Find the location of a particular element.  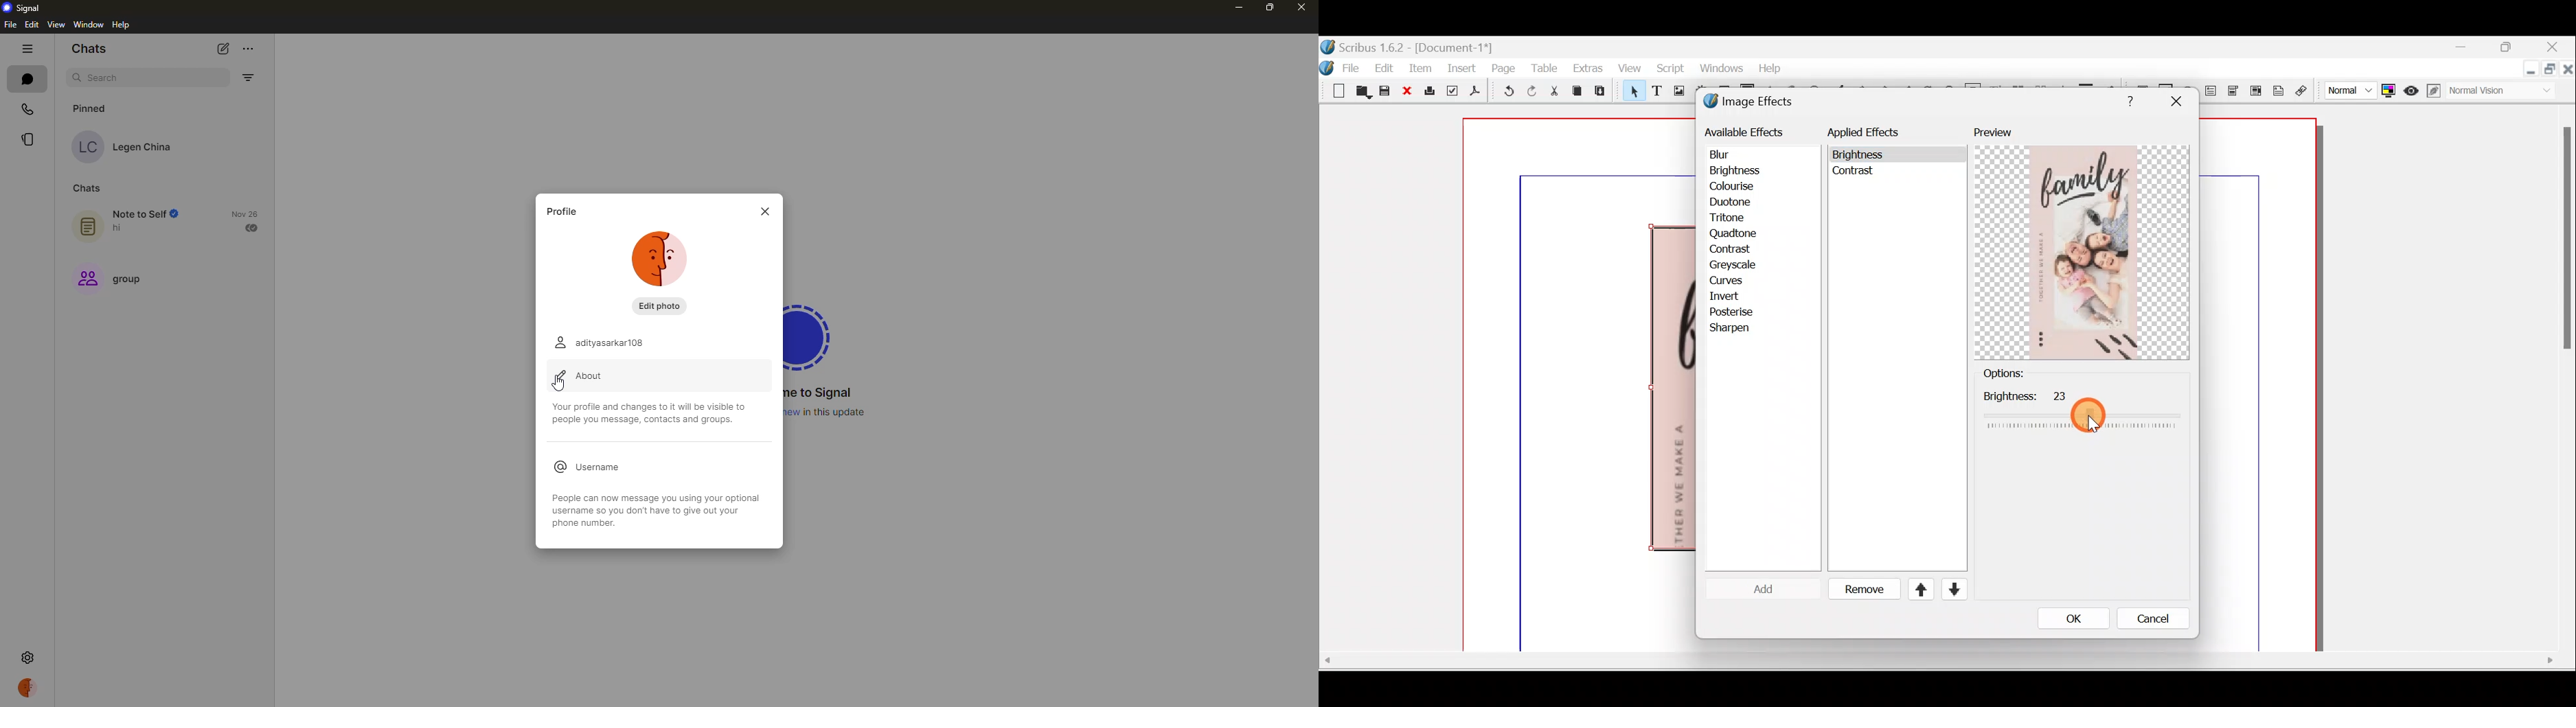

Move down is located at coordinates (1953, 589).